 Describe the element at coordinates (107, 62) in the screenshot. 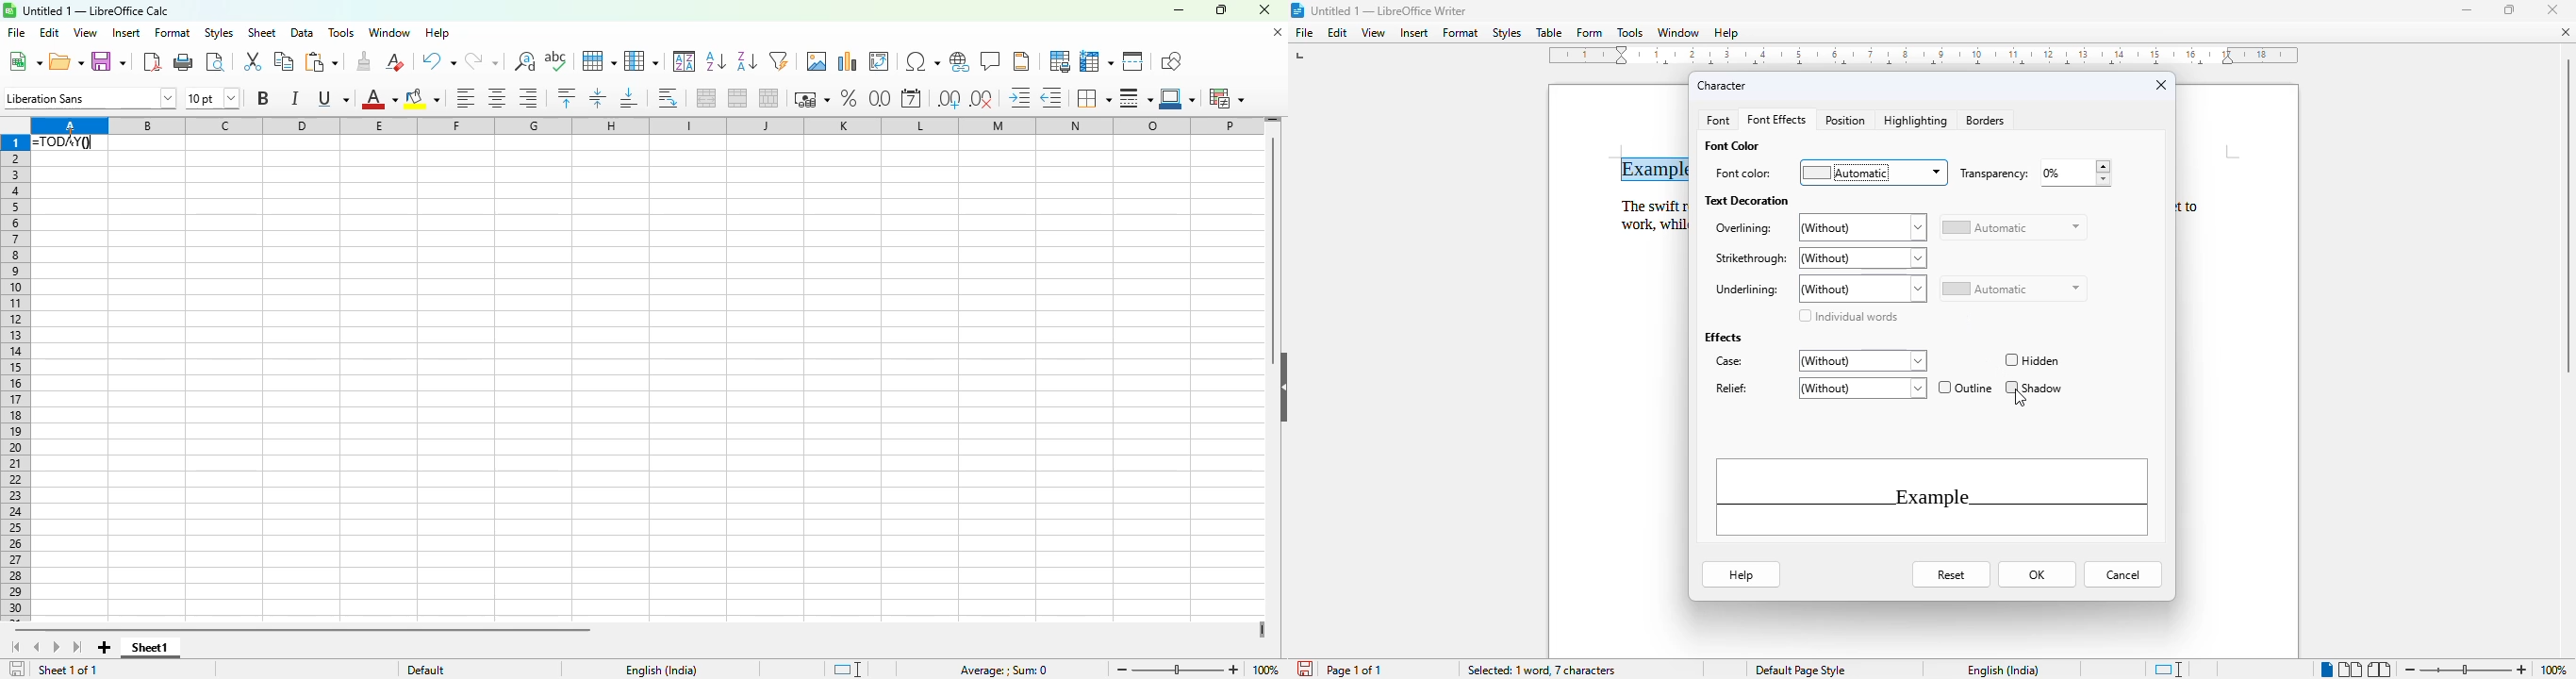

I see `save` at that location.